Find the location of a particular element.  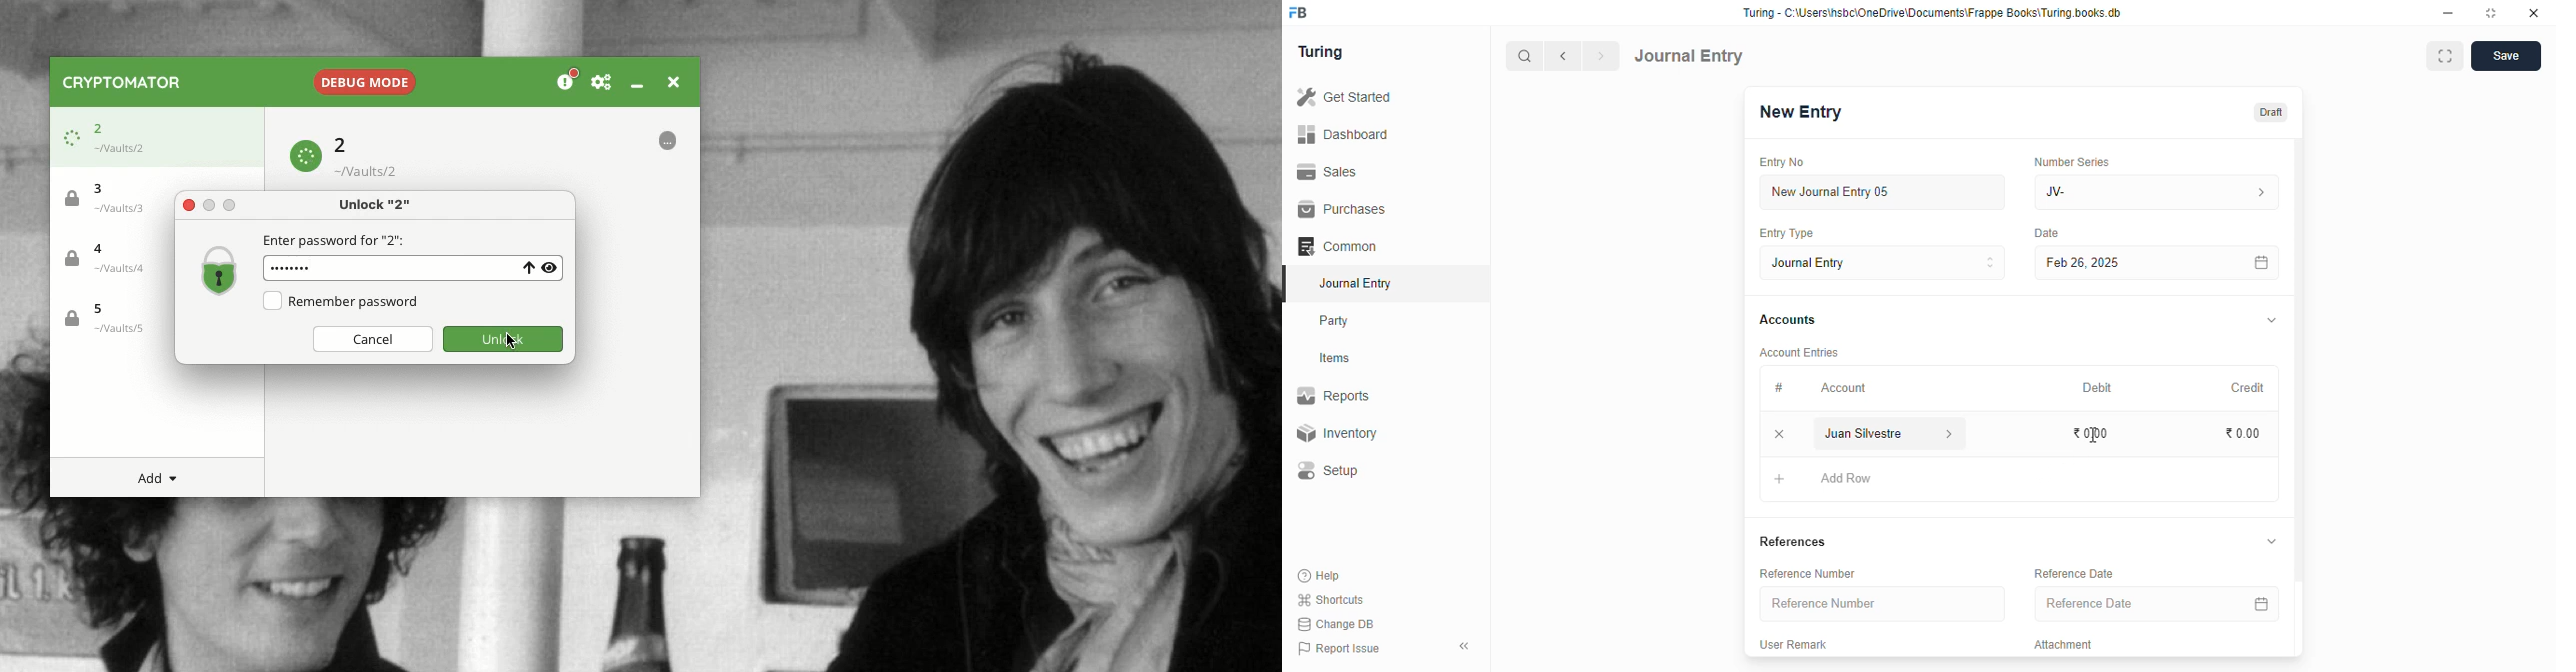

inventory is located at coordinates (1336, 433).